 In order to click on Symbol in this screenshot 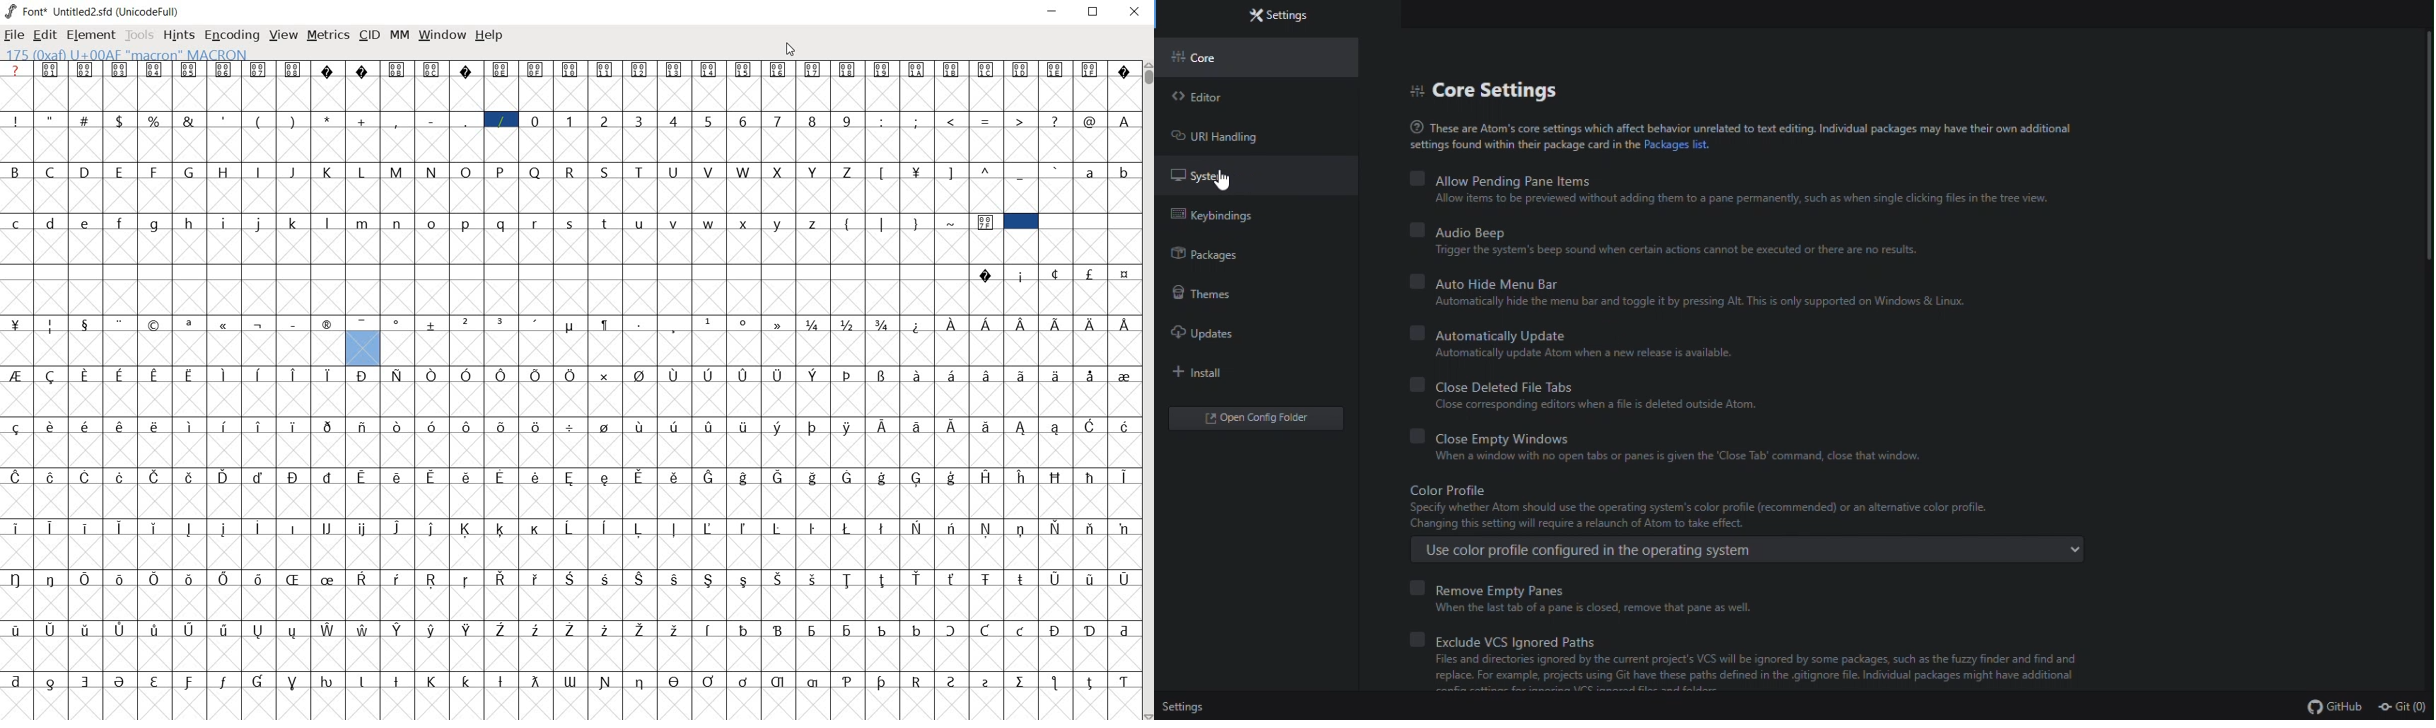, I will do `click(124, 528)`.